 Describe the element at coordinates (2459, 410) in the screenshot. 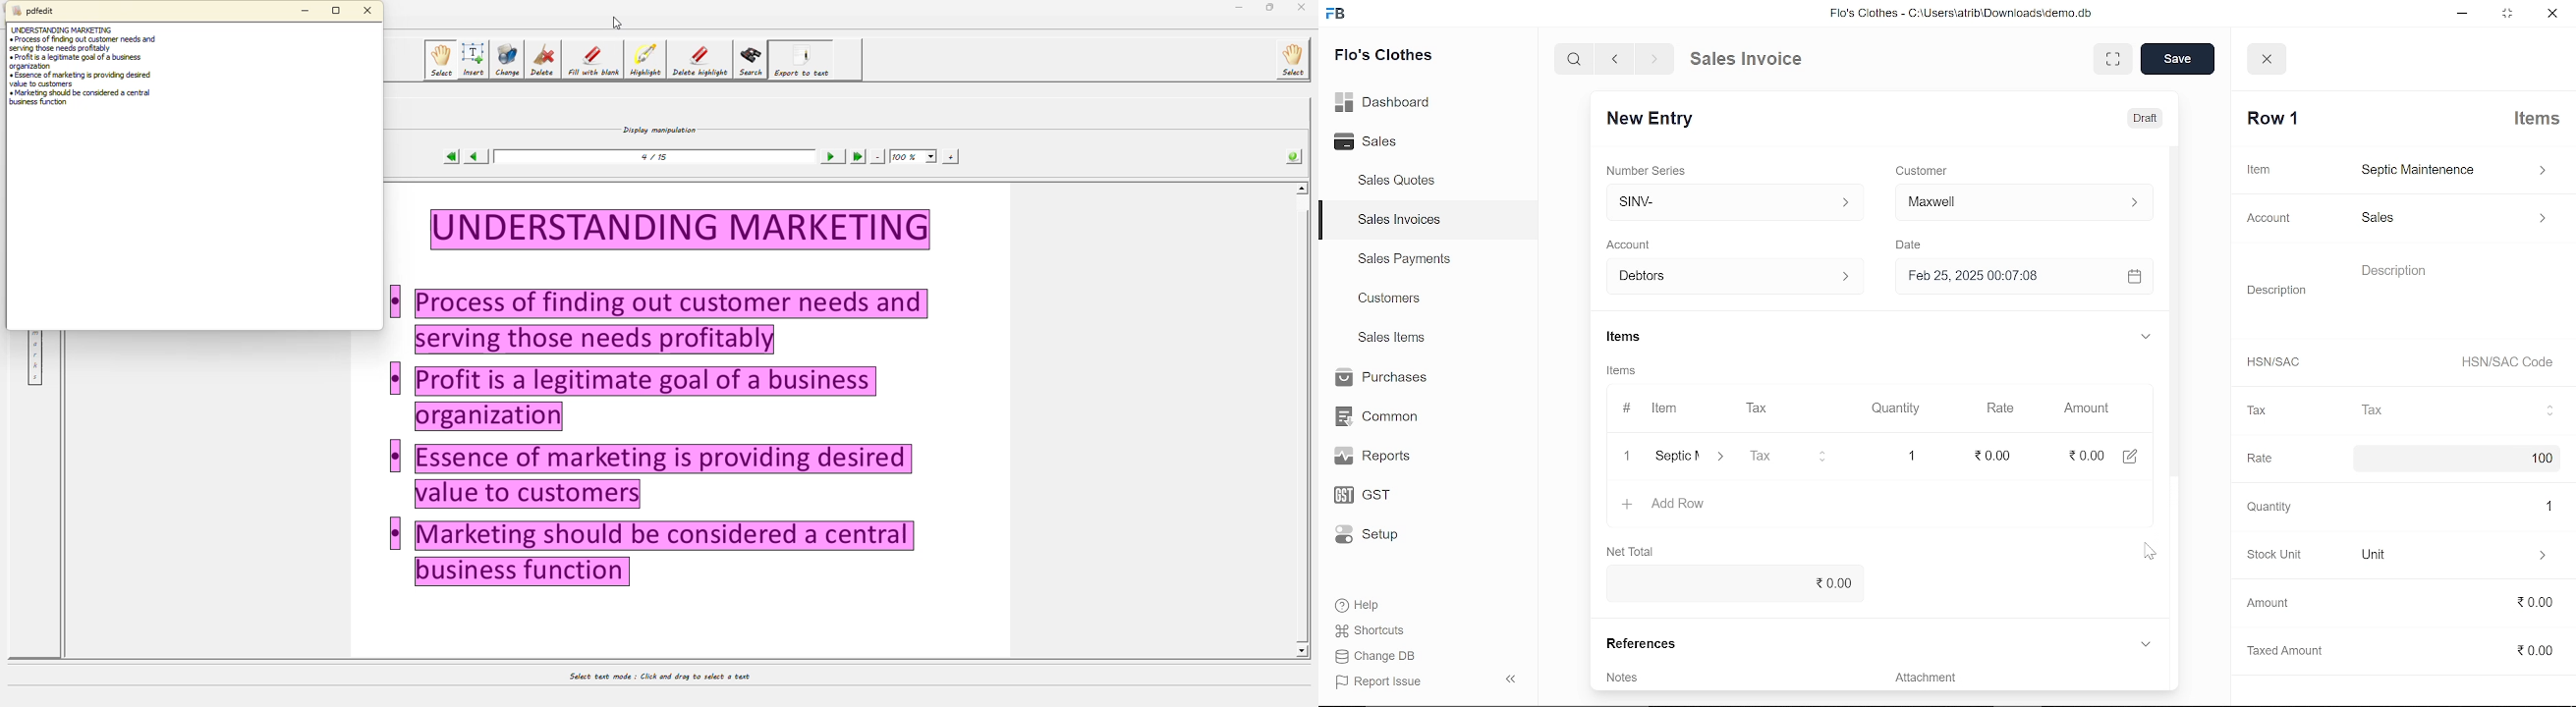

I see `Tax` at that location.